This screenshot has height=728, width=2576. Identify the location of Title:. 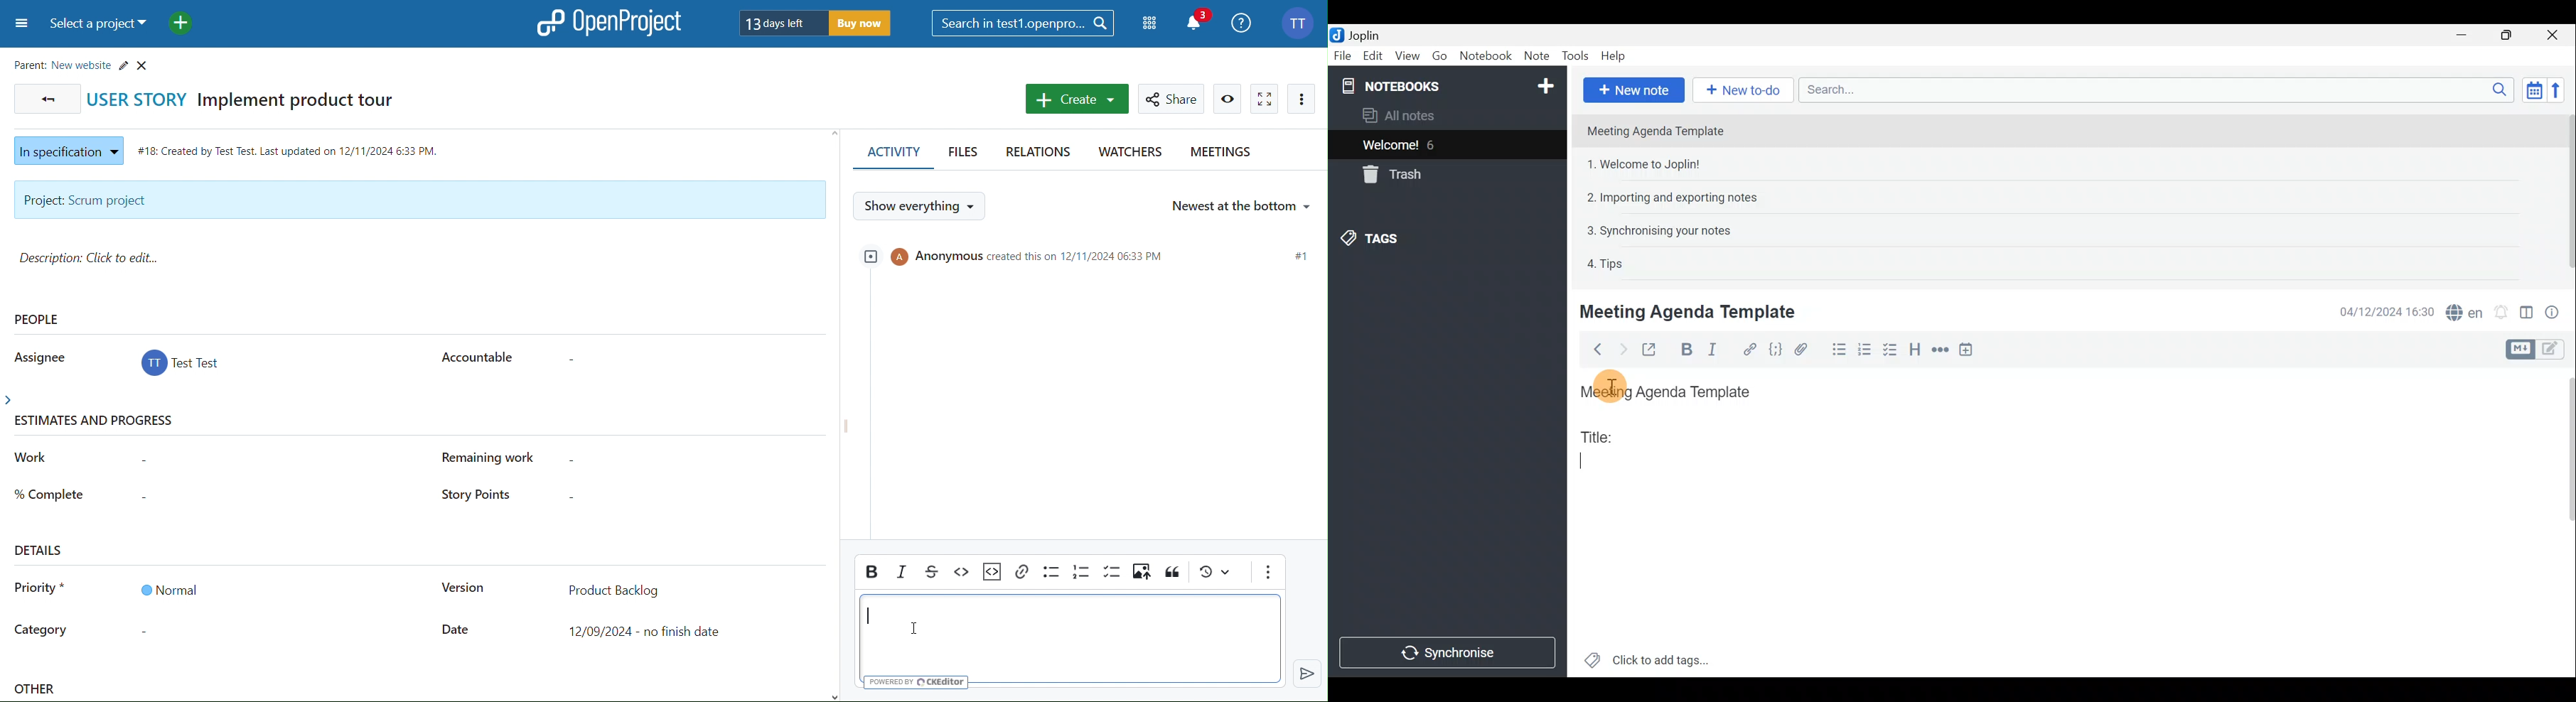
(1599, 435).